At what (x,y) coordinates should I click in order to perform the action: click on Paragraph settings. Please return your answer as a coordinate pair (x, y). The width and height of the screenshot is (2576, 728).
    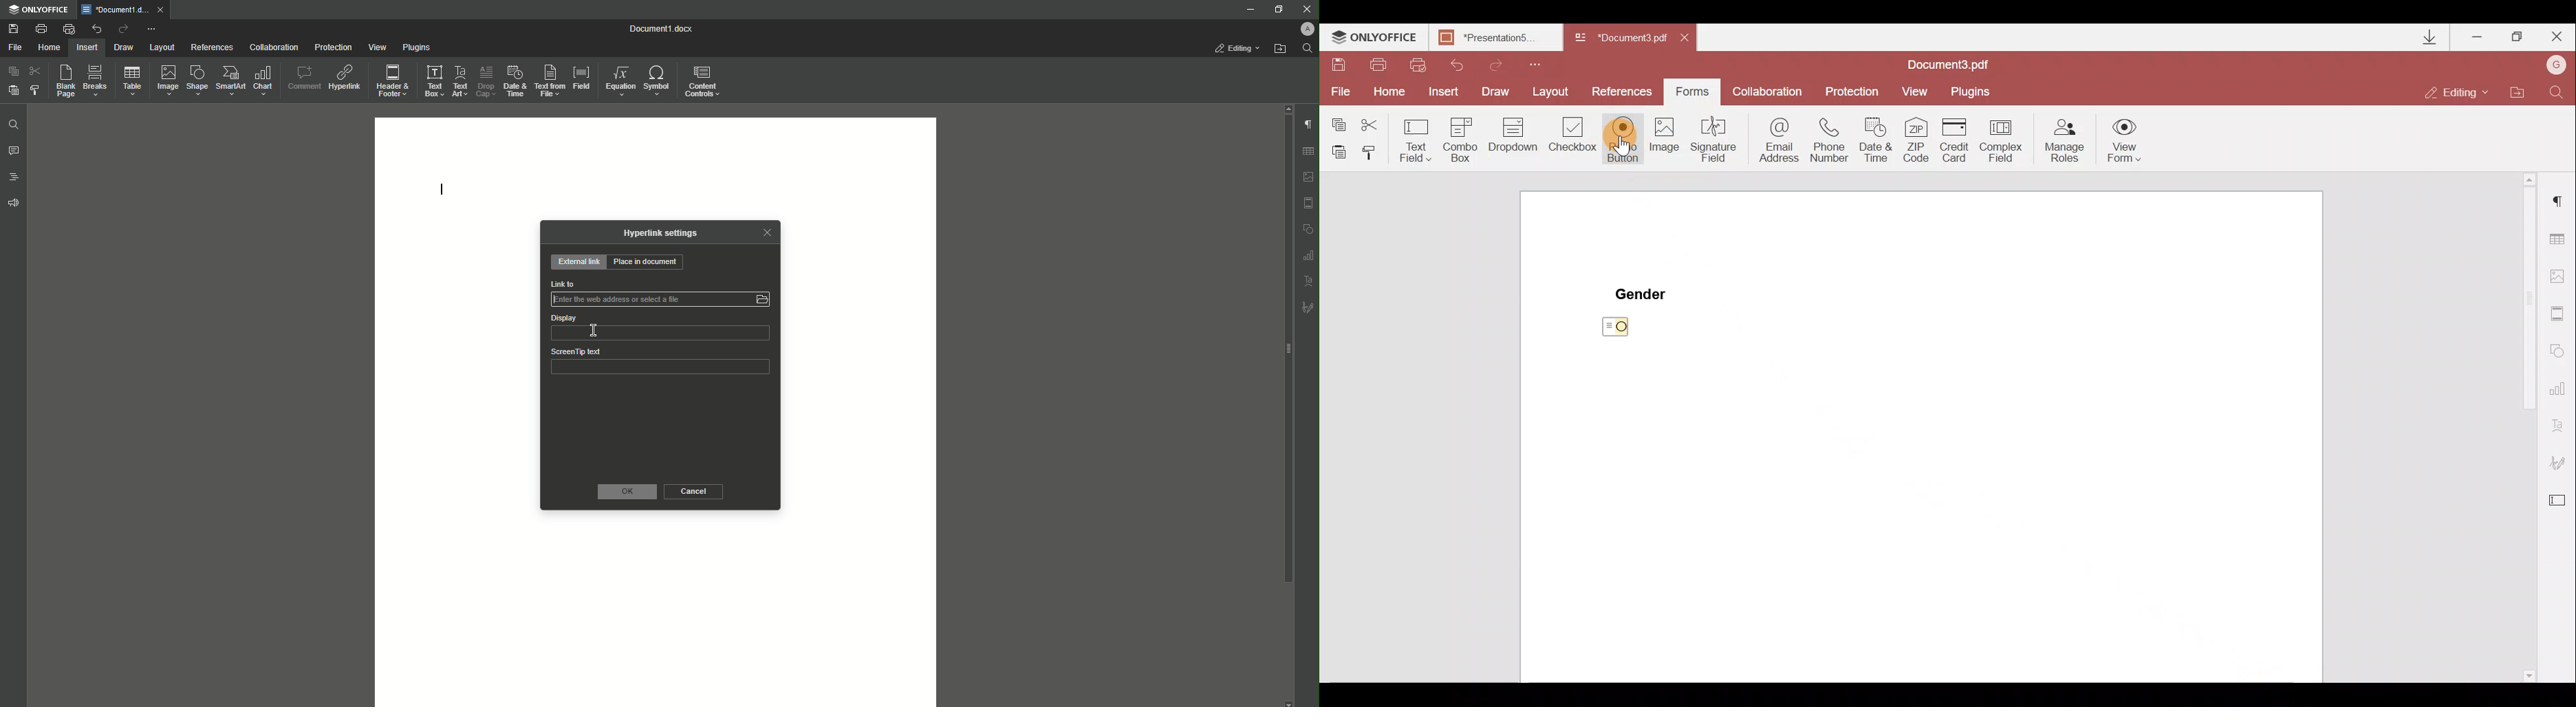
    Looking at the image, I should click on (2557, 207).